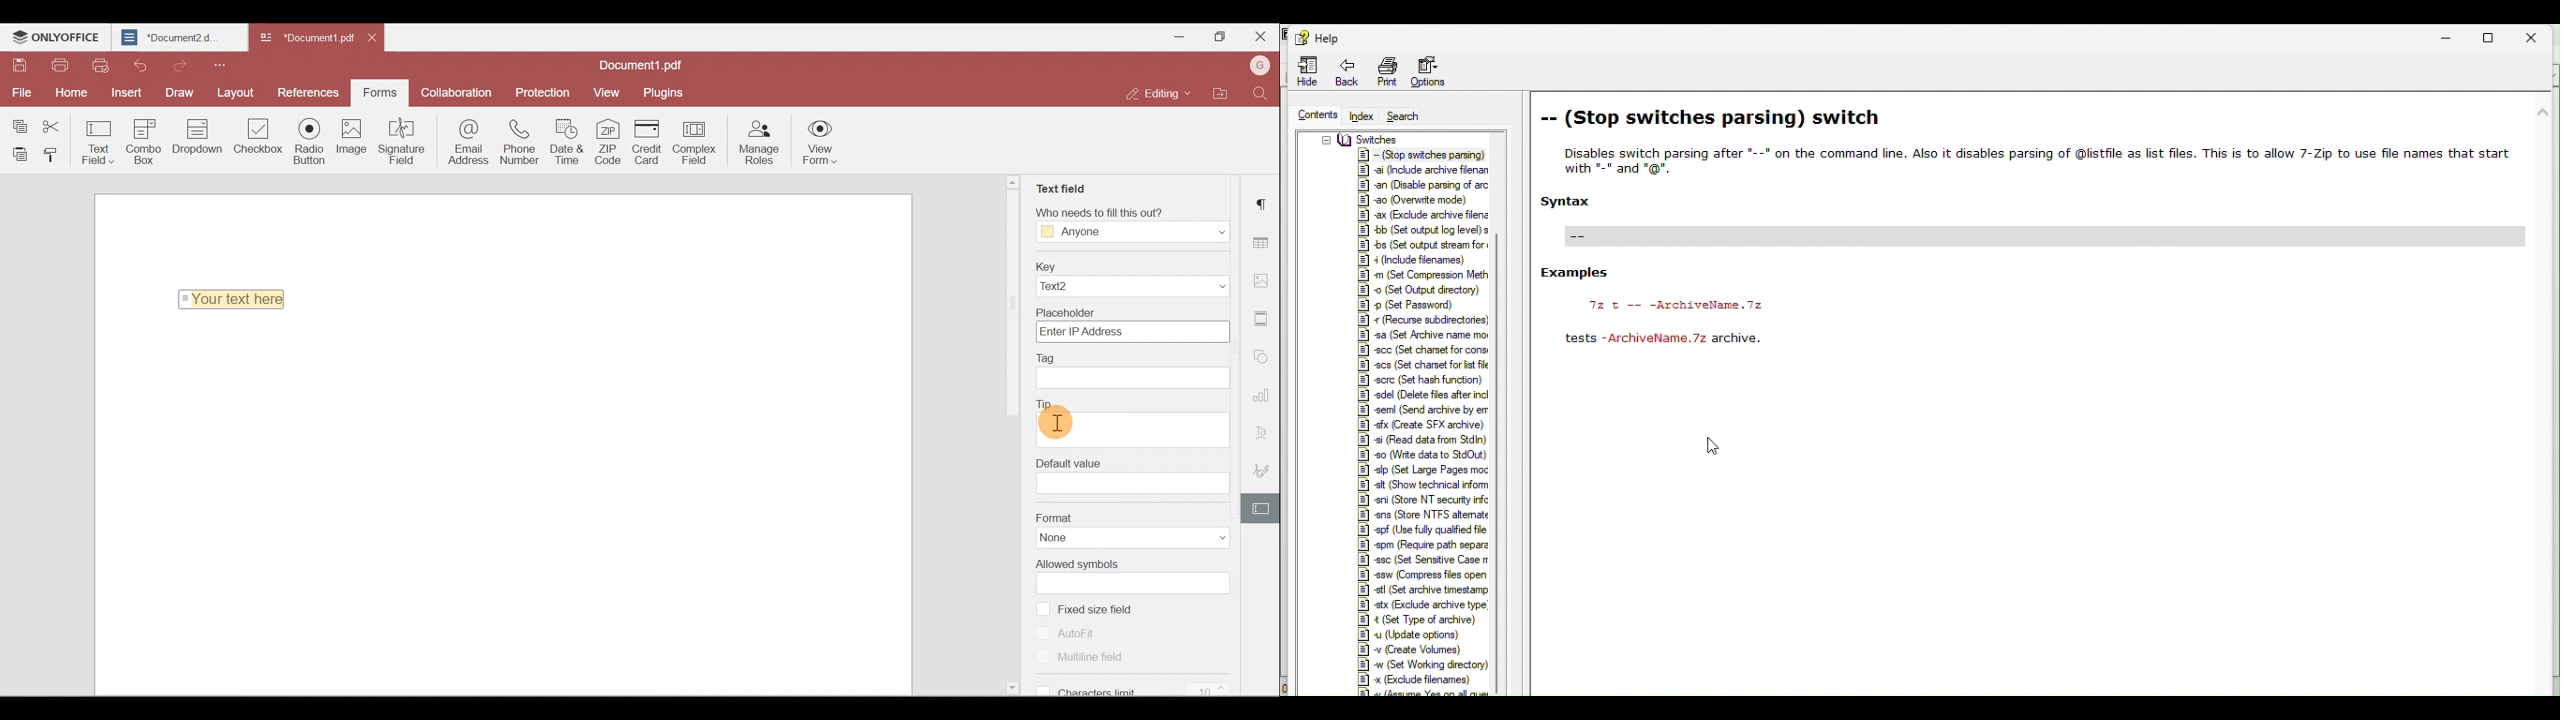  What do you see at coordinates (1424, 244) in the screenshot?
I see `` at bounding box center [1424, 244].